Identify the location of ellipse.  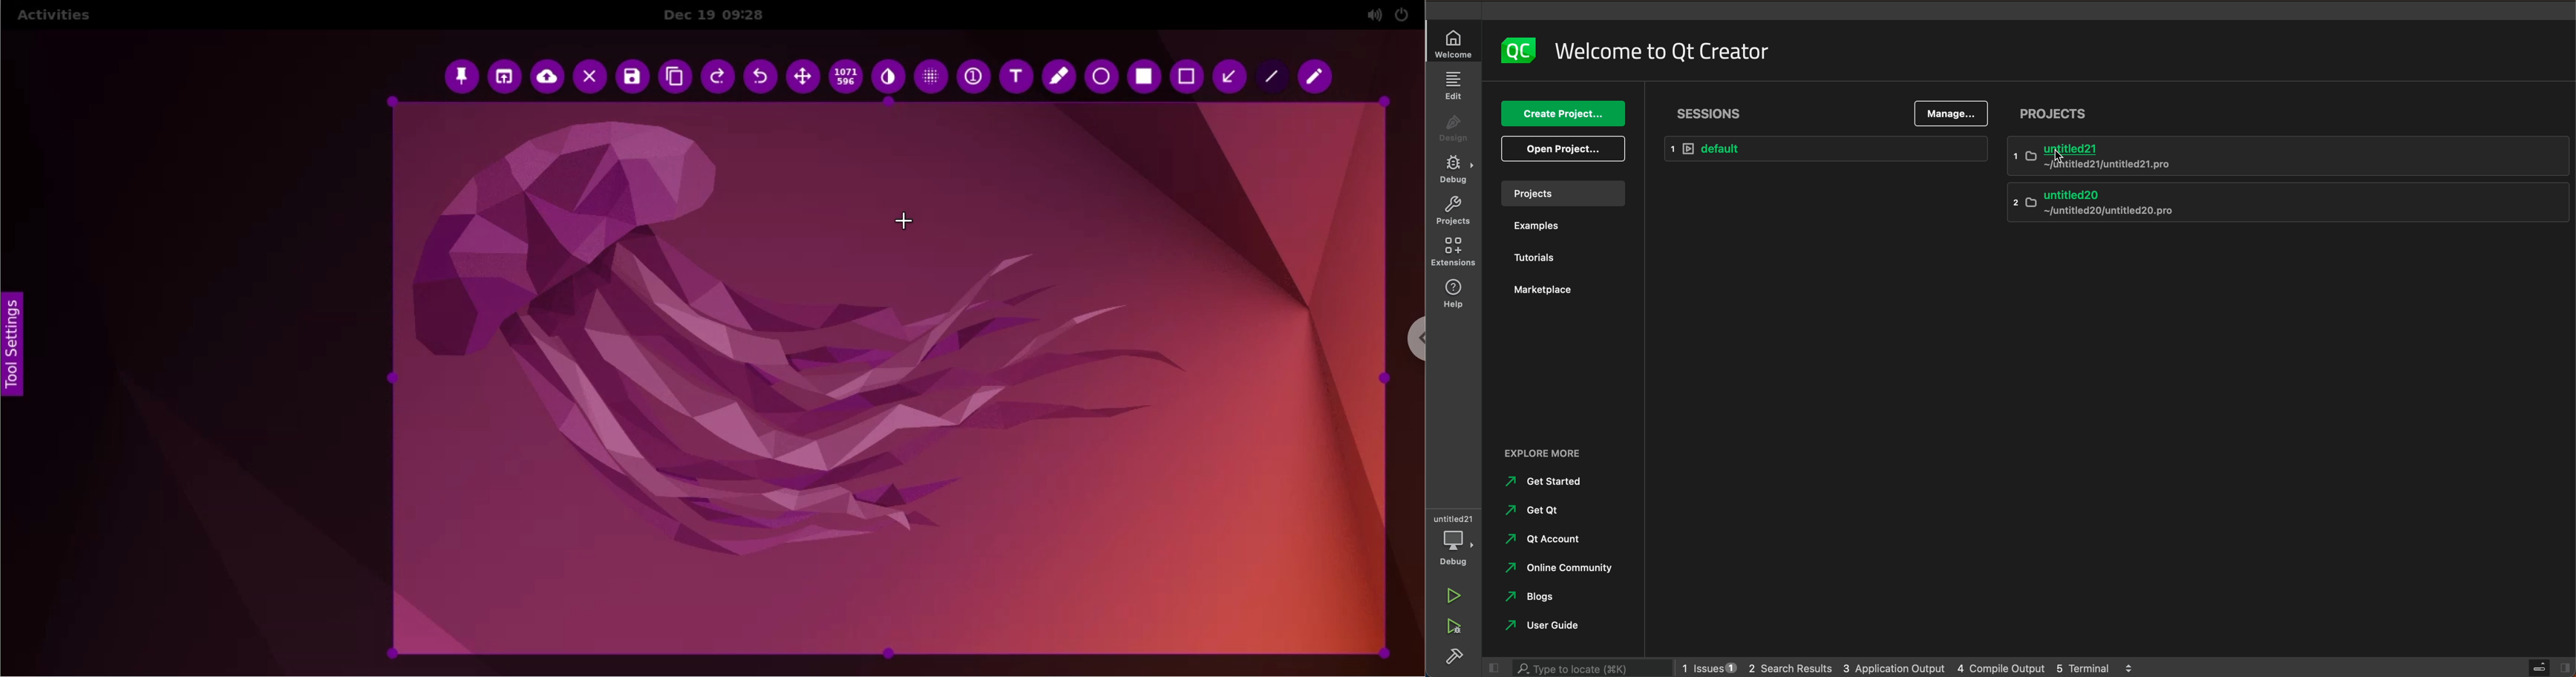
(1102, 77).